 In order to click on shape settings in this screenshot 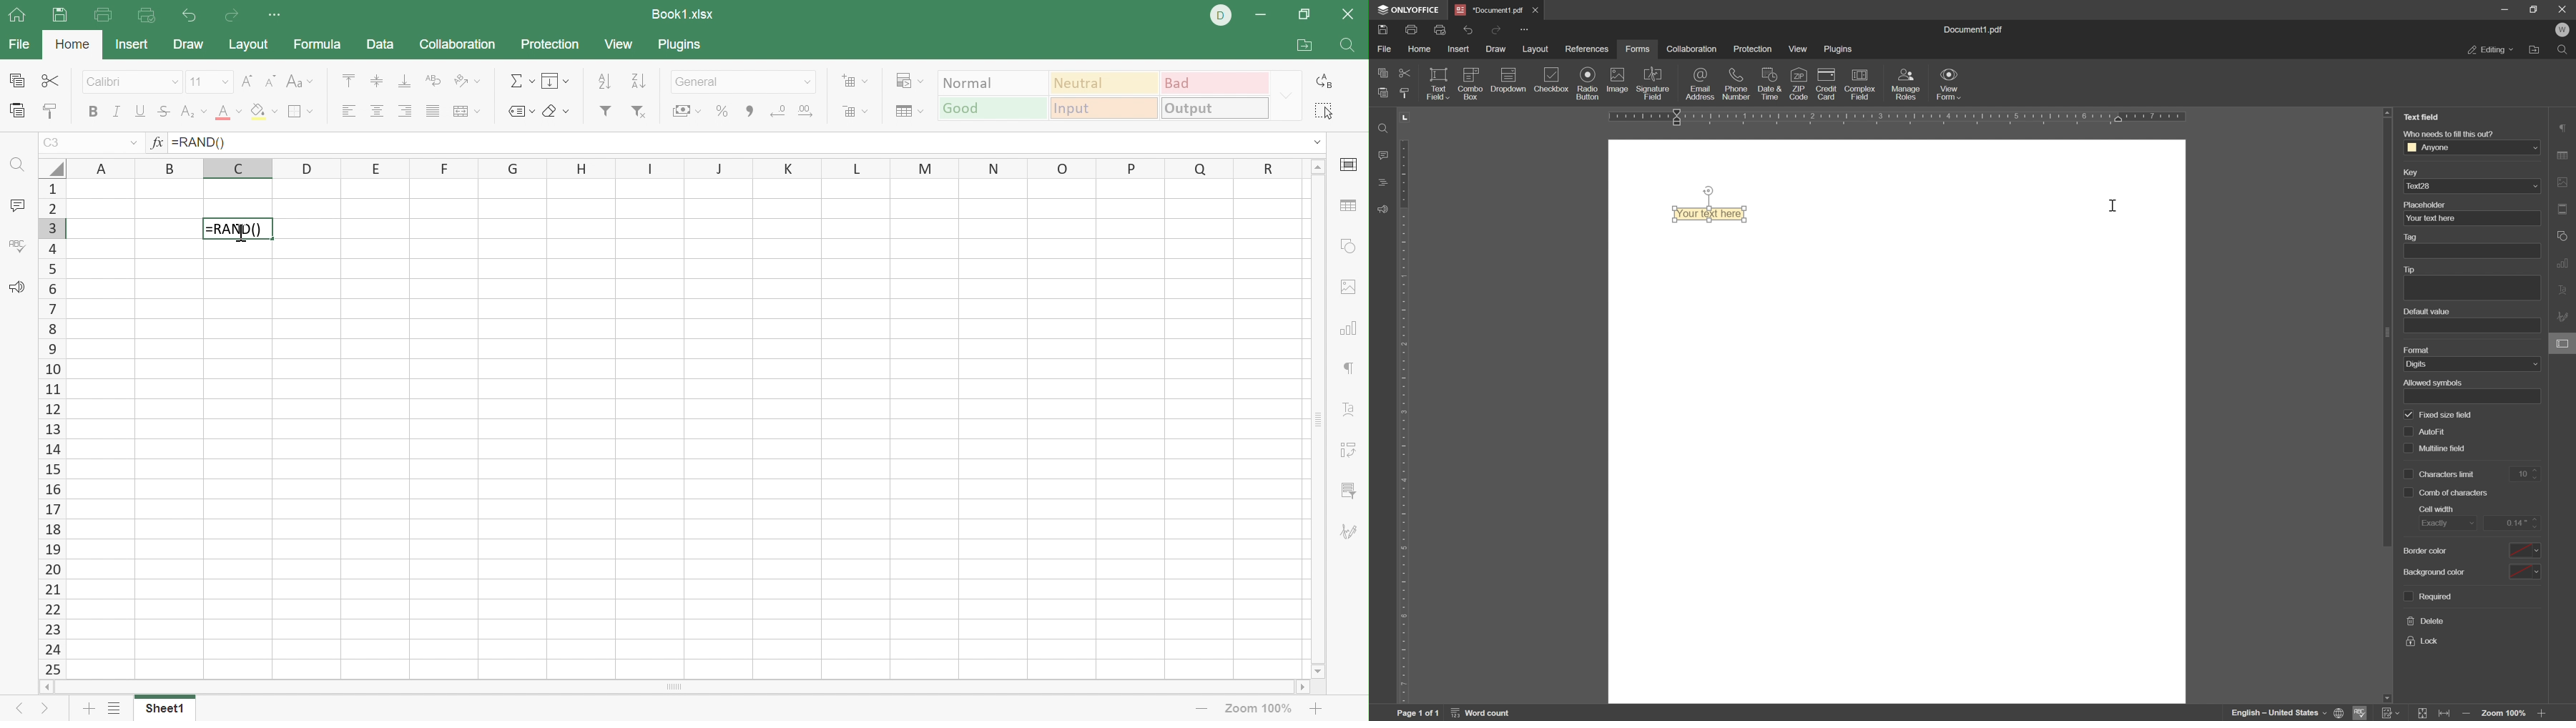, I will do `click(2564, 235)`.